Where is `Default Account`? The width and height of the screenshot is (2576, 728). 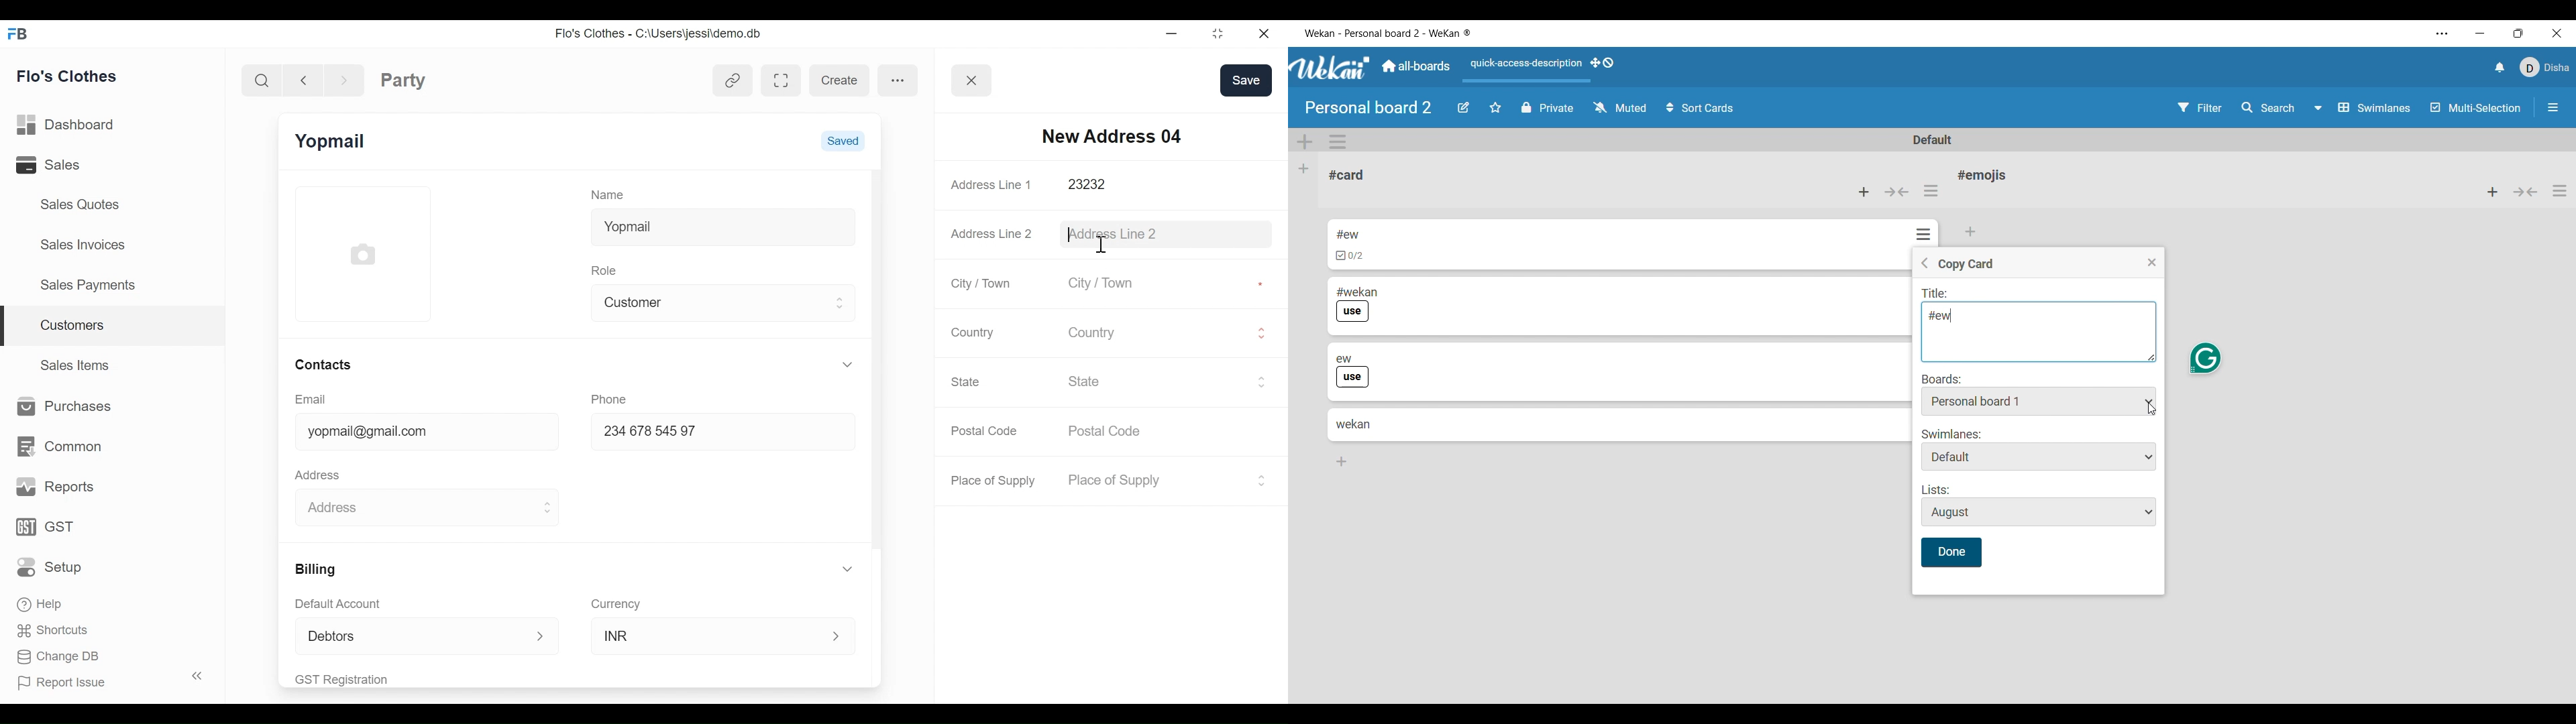 Default Account is located at coordinates (347, 603).